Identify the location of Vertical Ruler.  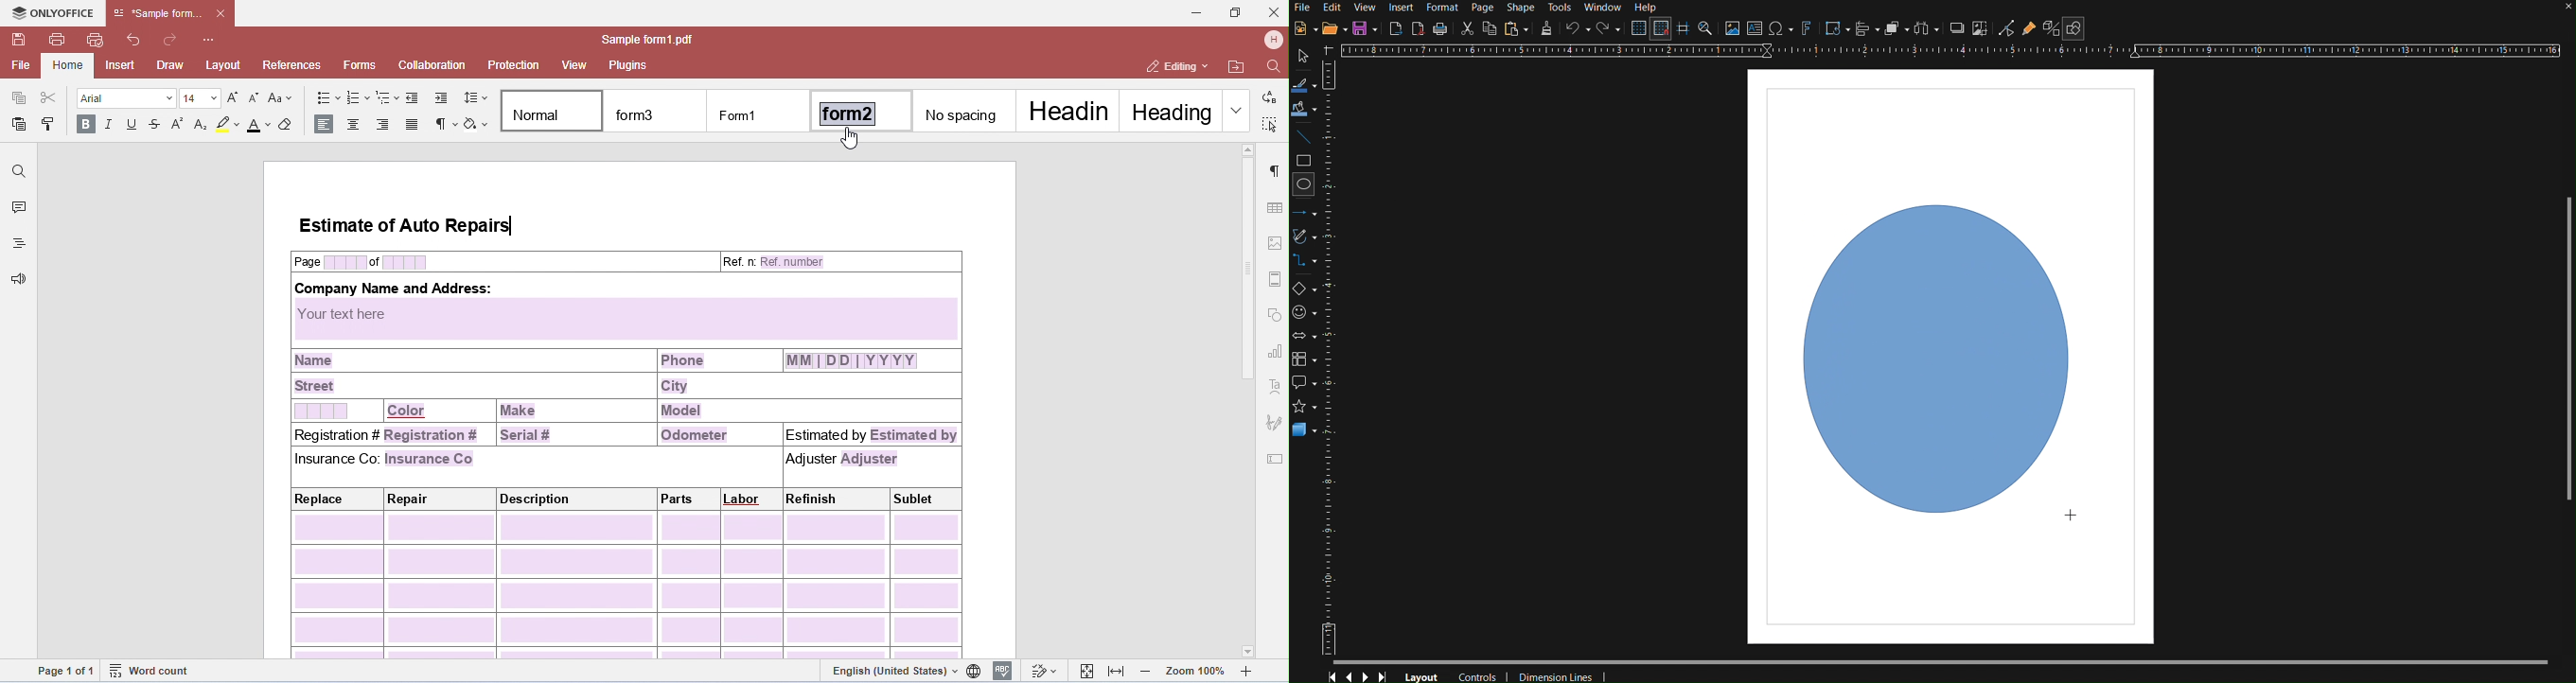
(1337, 365).